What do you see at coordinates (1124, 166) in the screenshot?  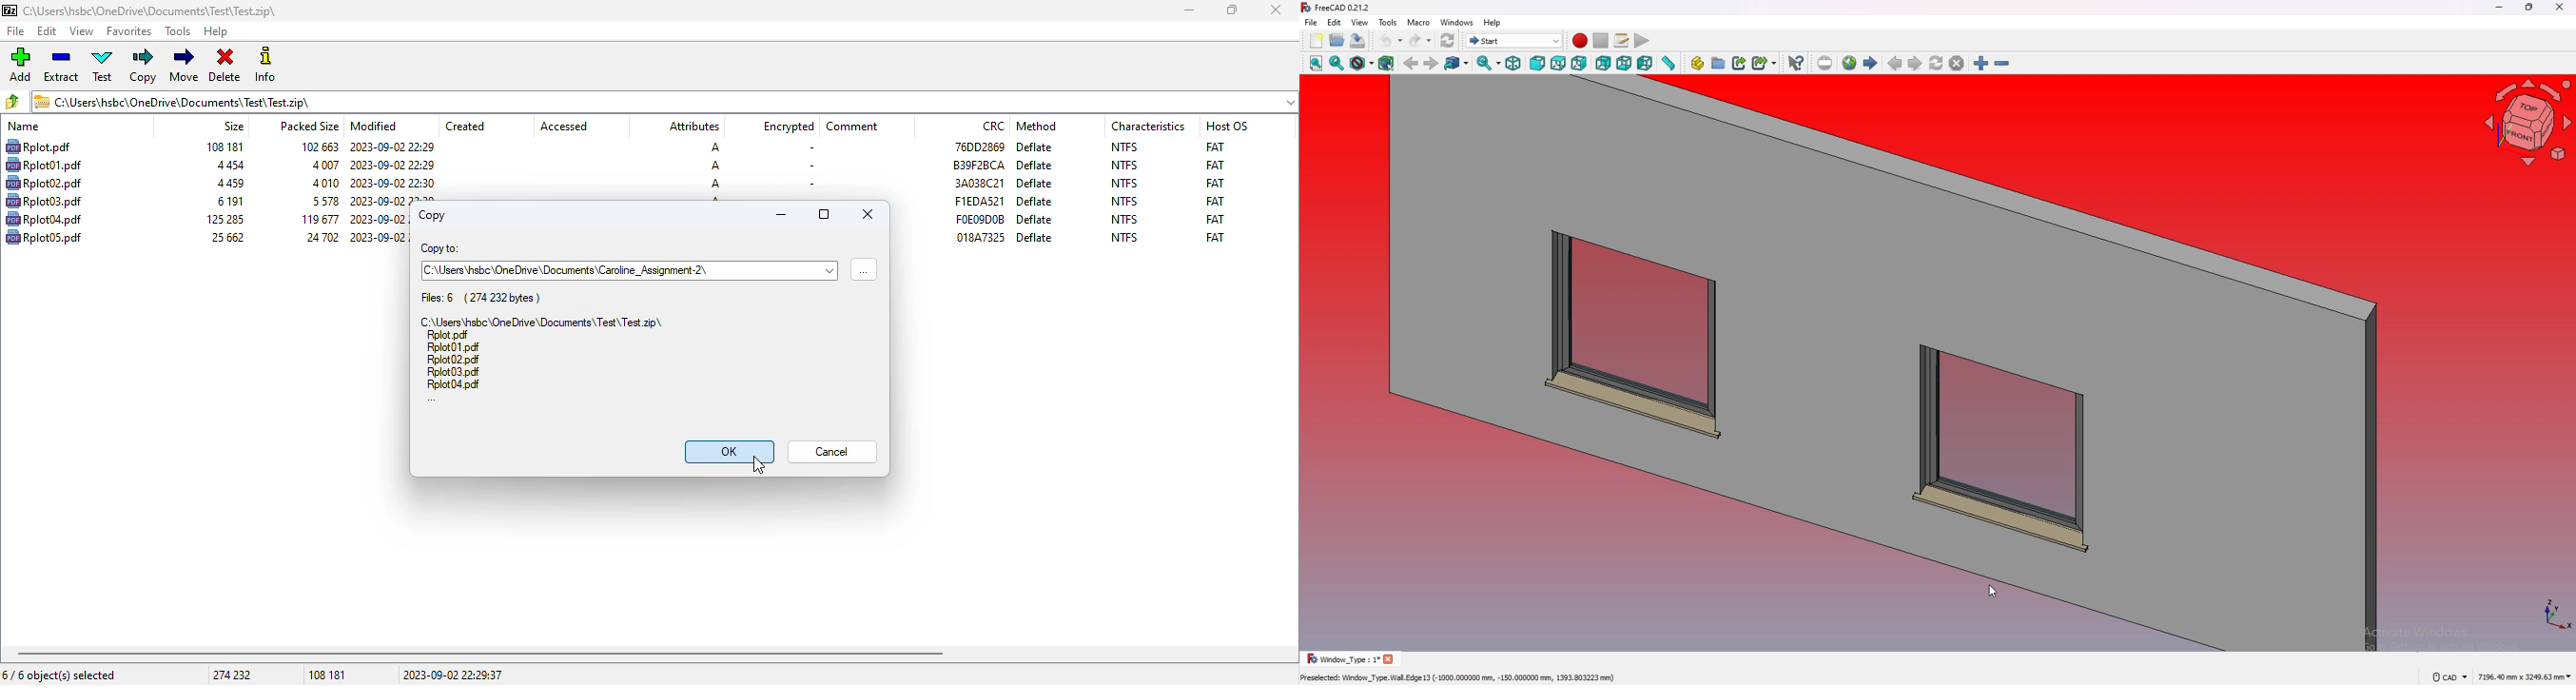 I see `NTFS` at bounding box center [1124, 166].